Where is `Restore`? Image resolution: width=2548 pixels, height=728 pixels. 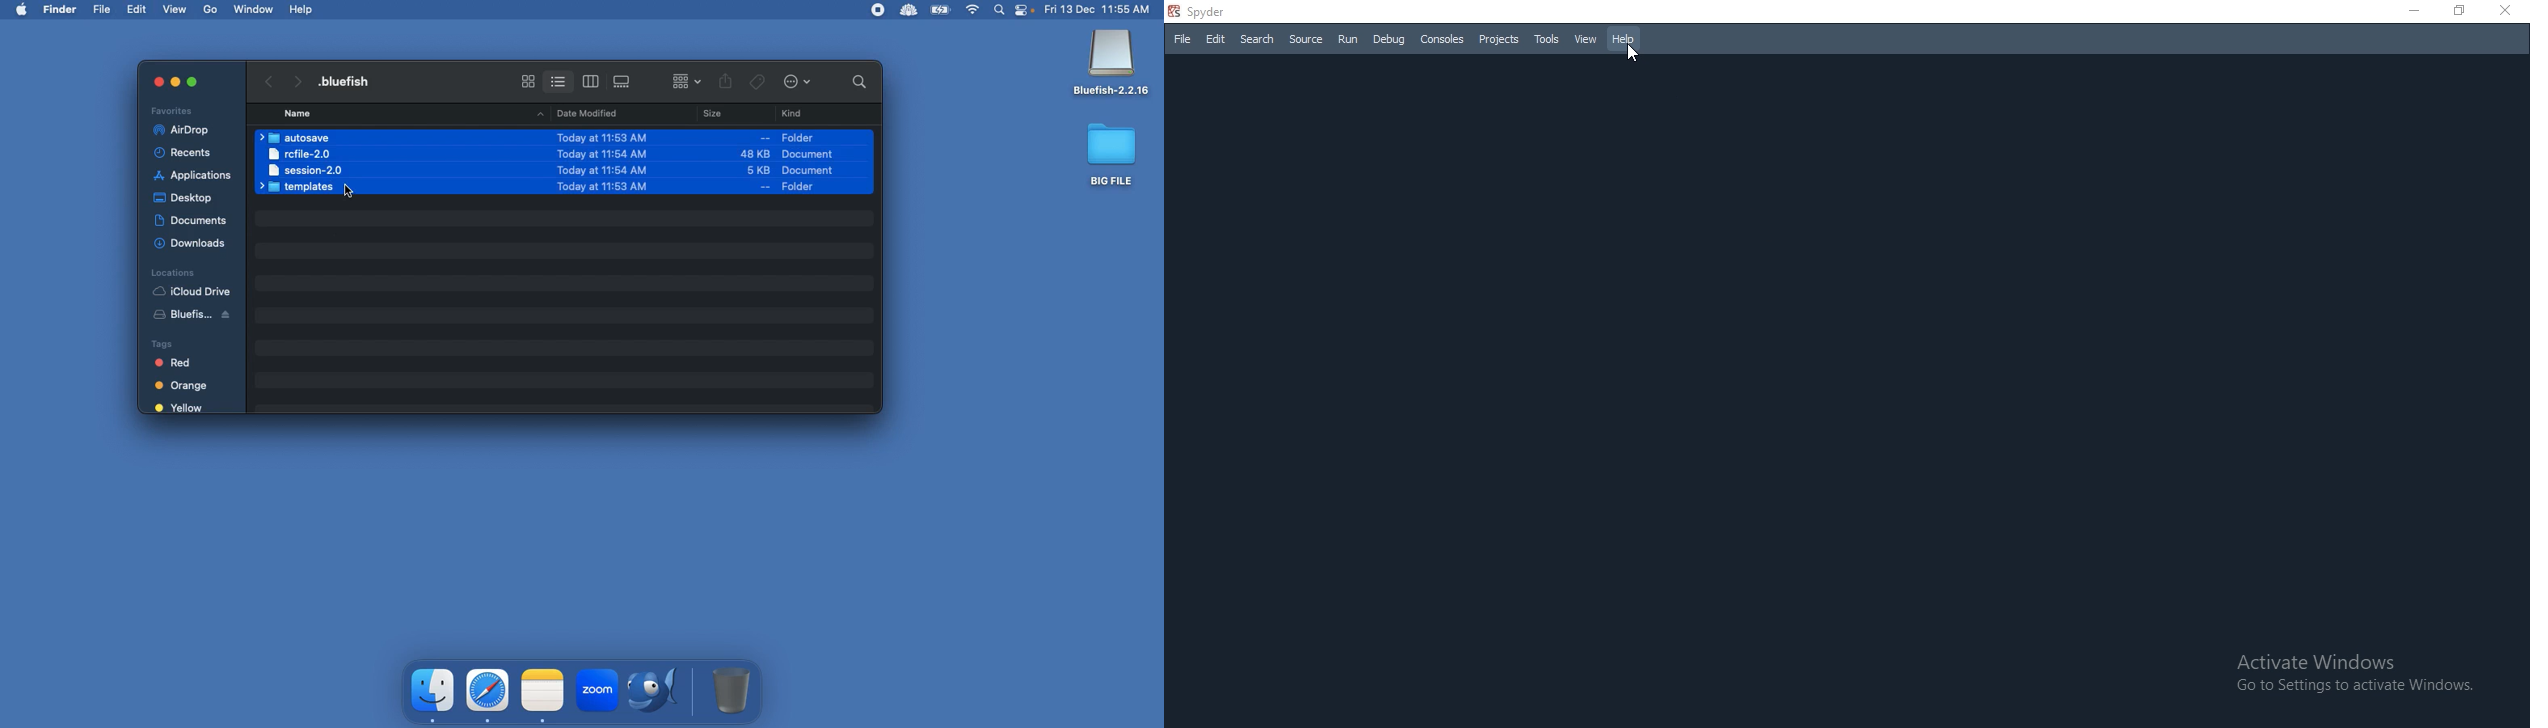 Restore is located at coordinates (2462, 12).